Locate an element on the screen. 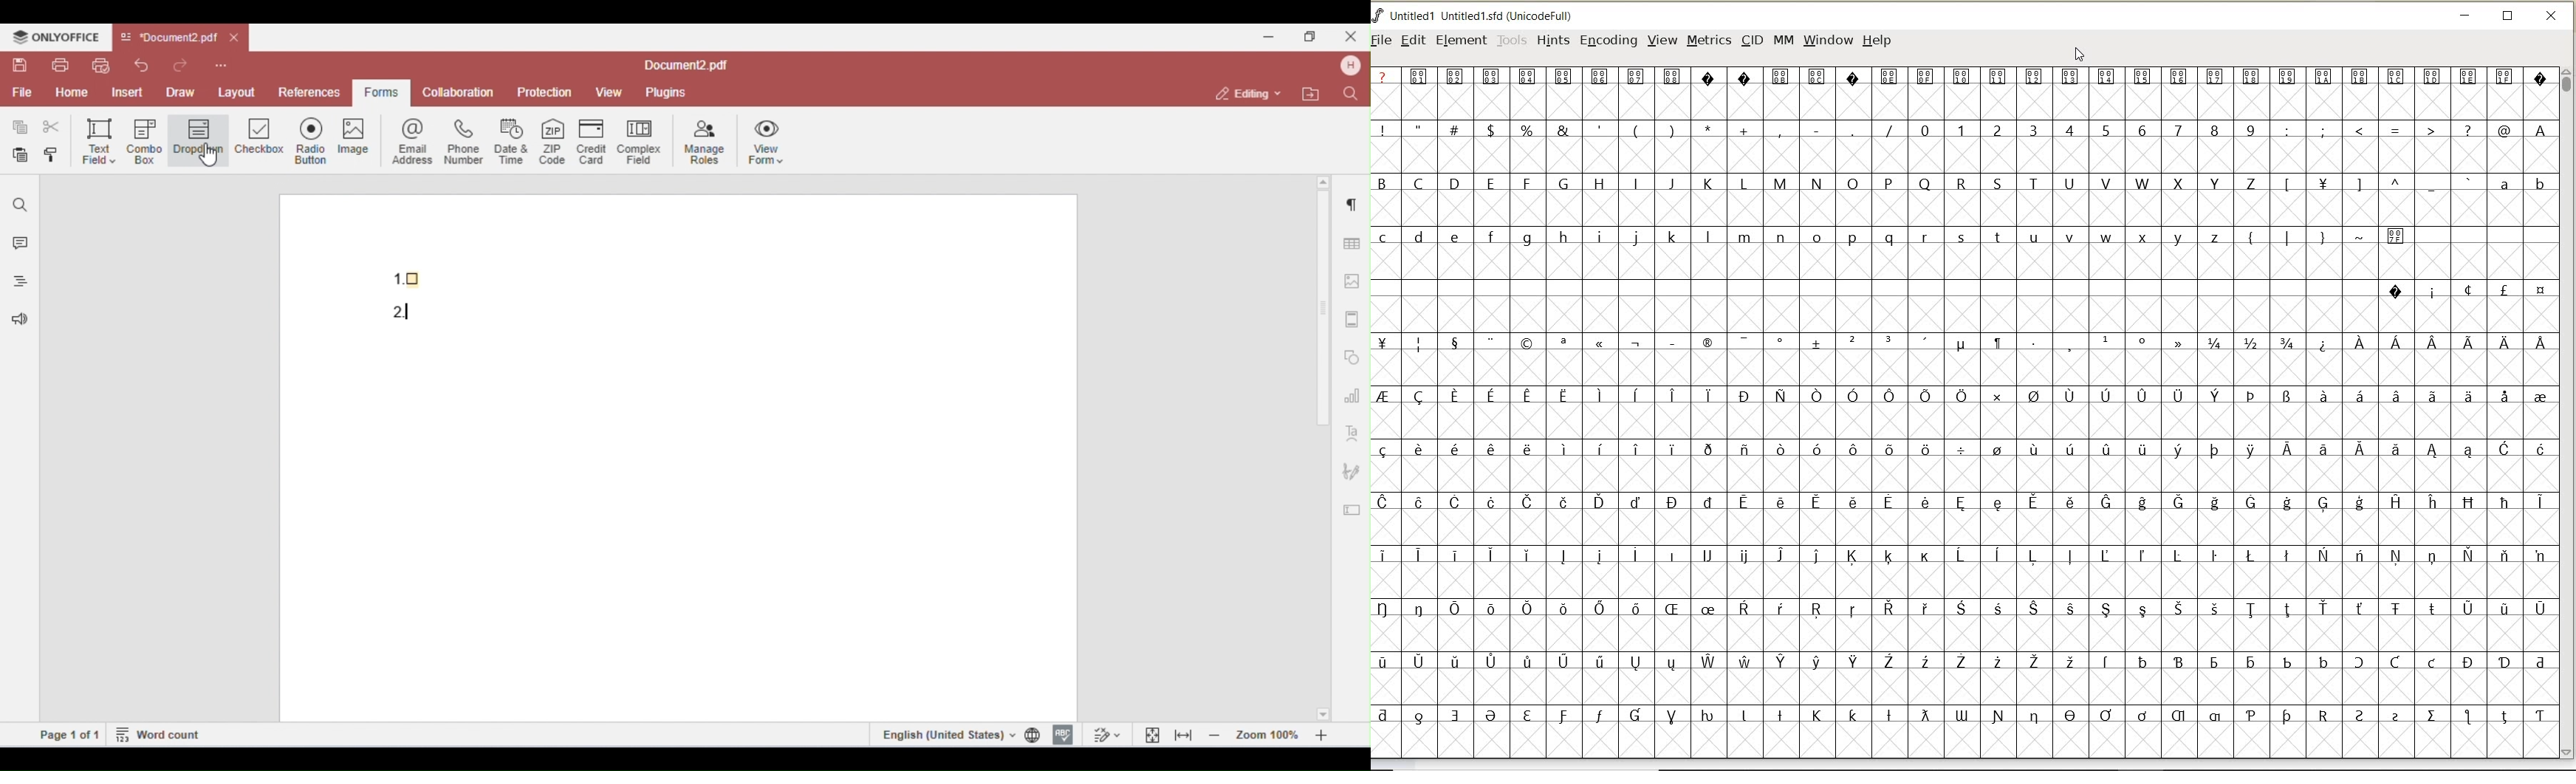 This screenshot has height=784, width=2576. FILE is located at coordinates (1383, 39).